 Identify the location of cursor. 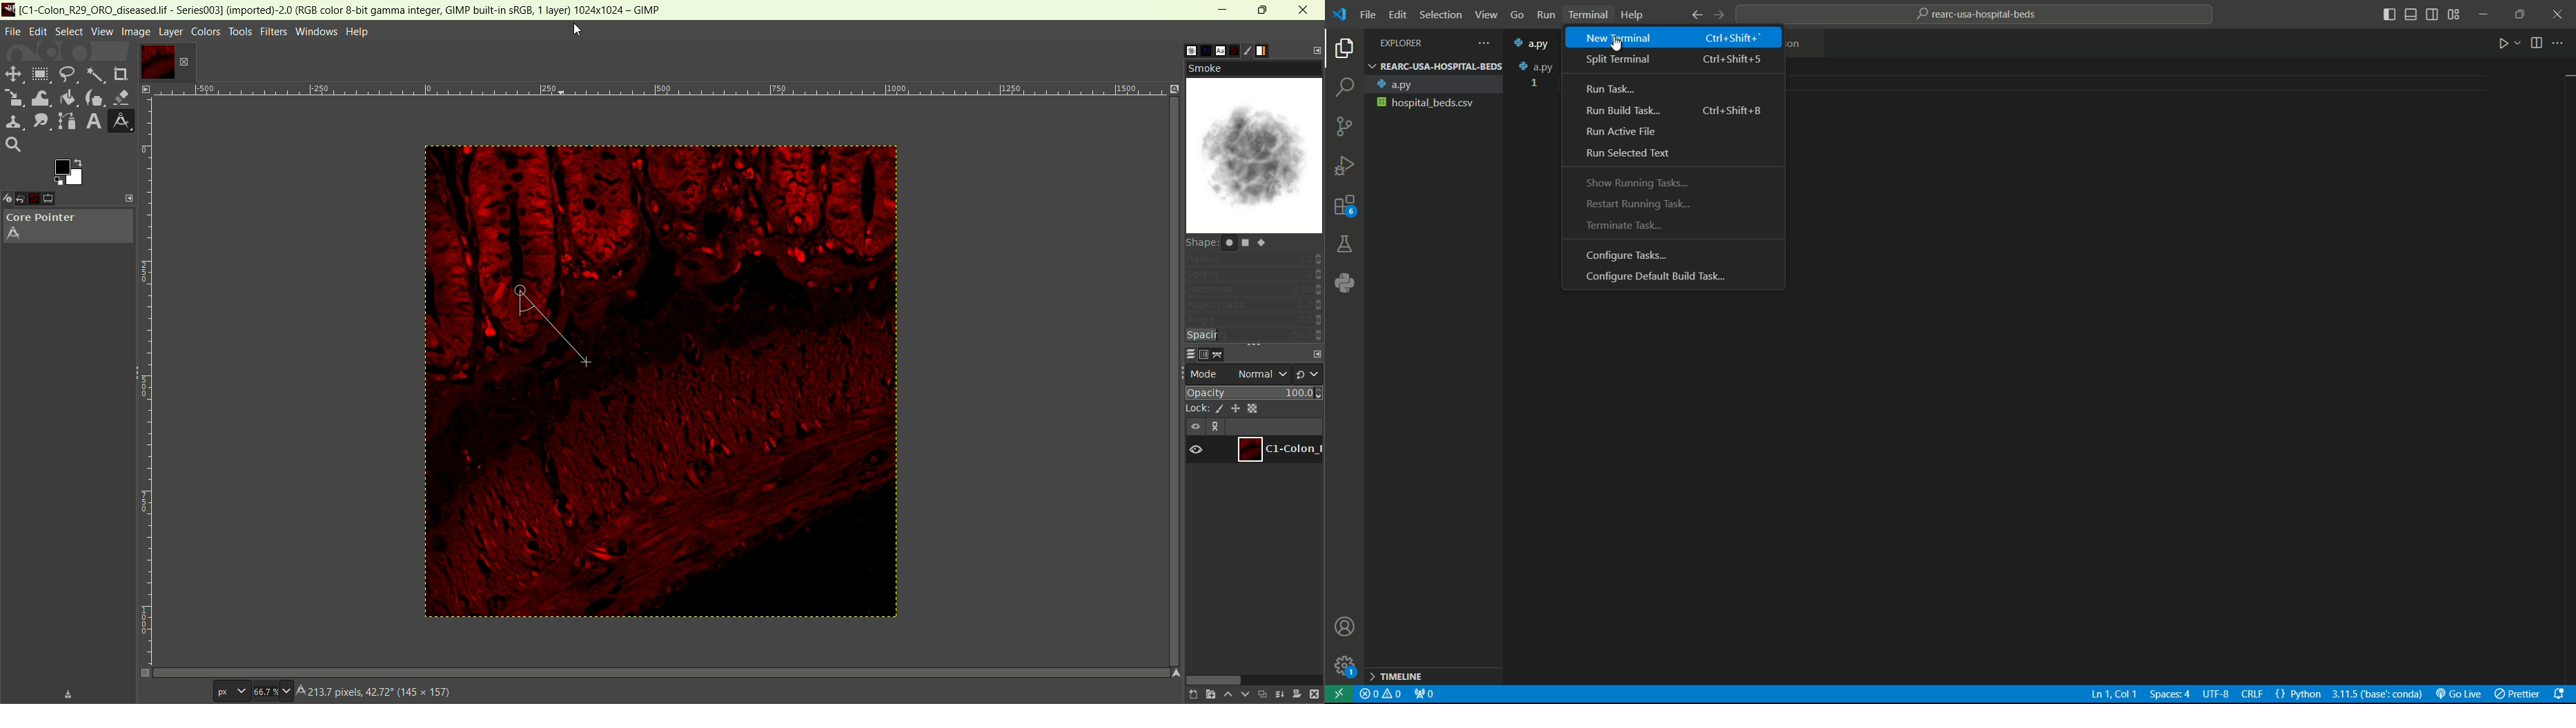
(517, 292).